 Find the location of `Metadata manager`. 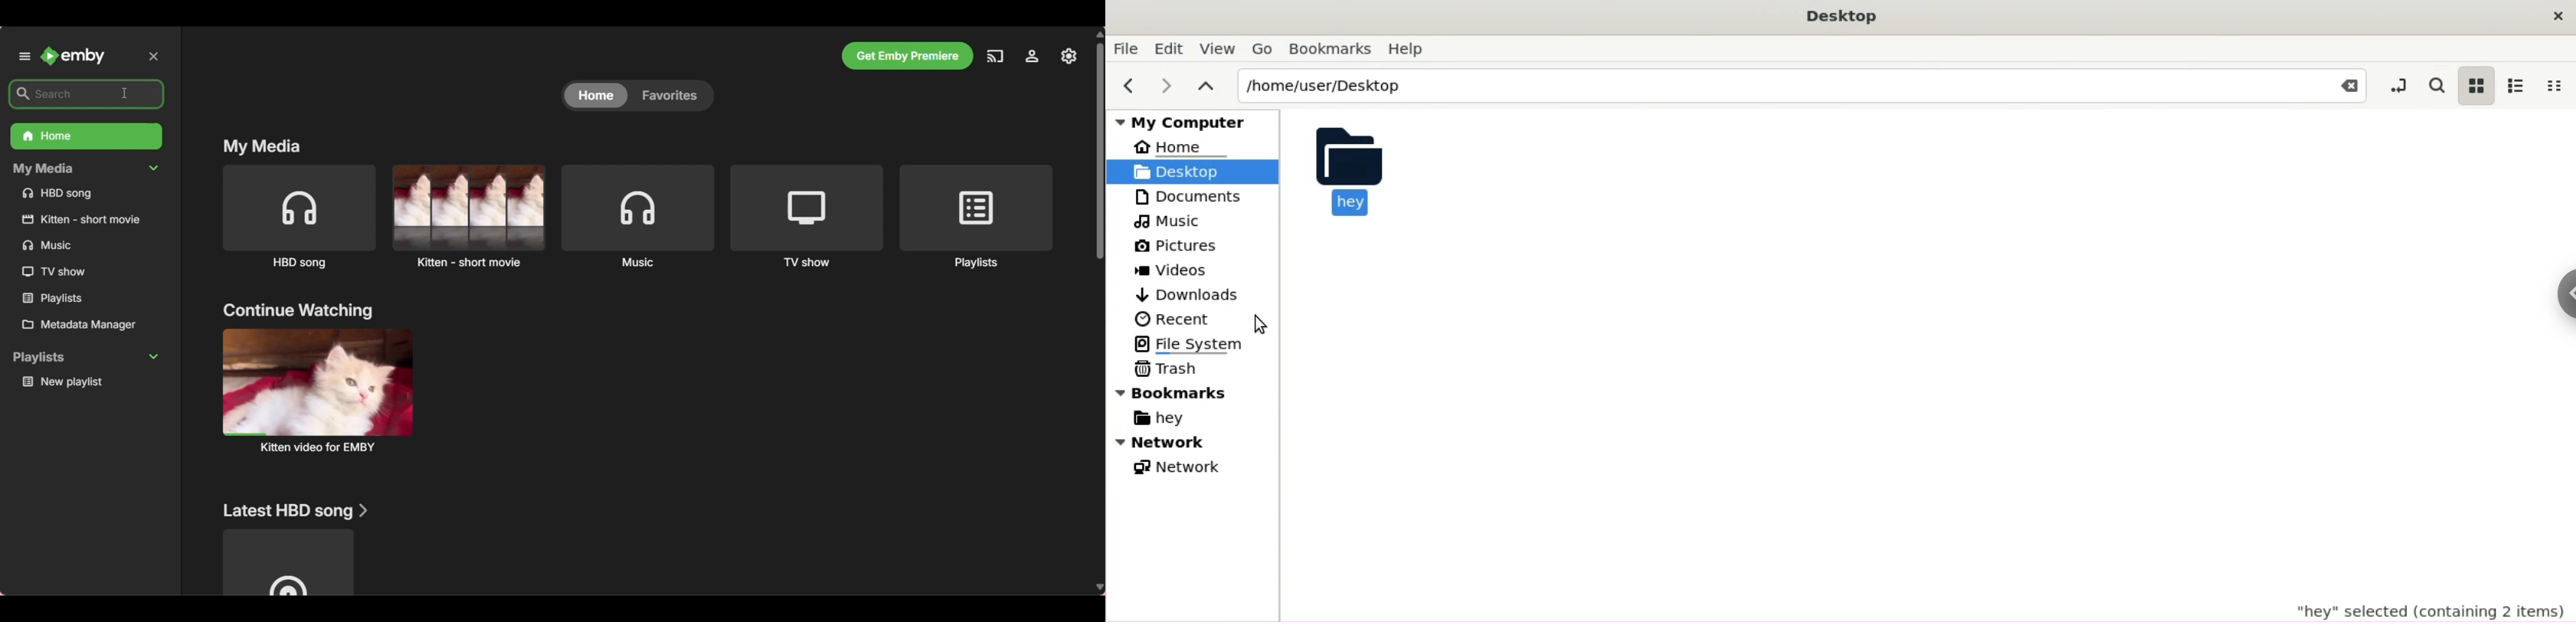

Metadata manager is located at coordinates (89, 325).